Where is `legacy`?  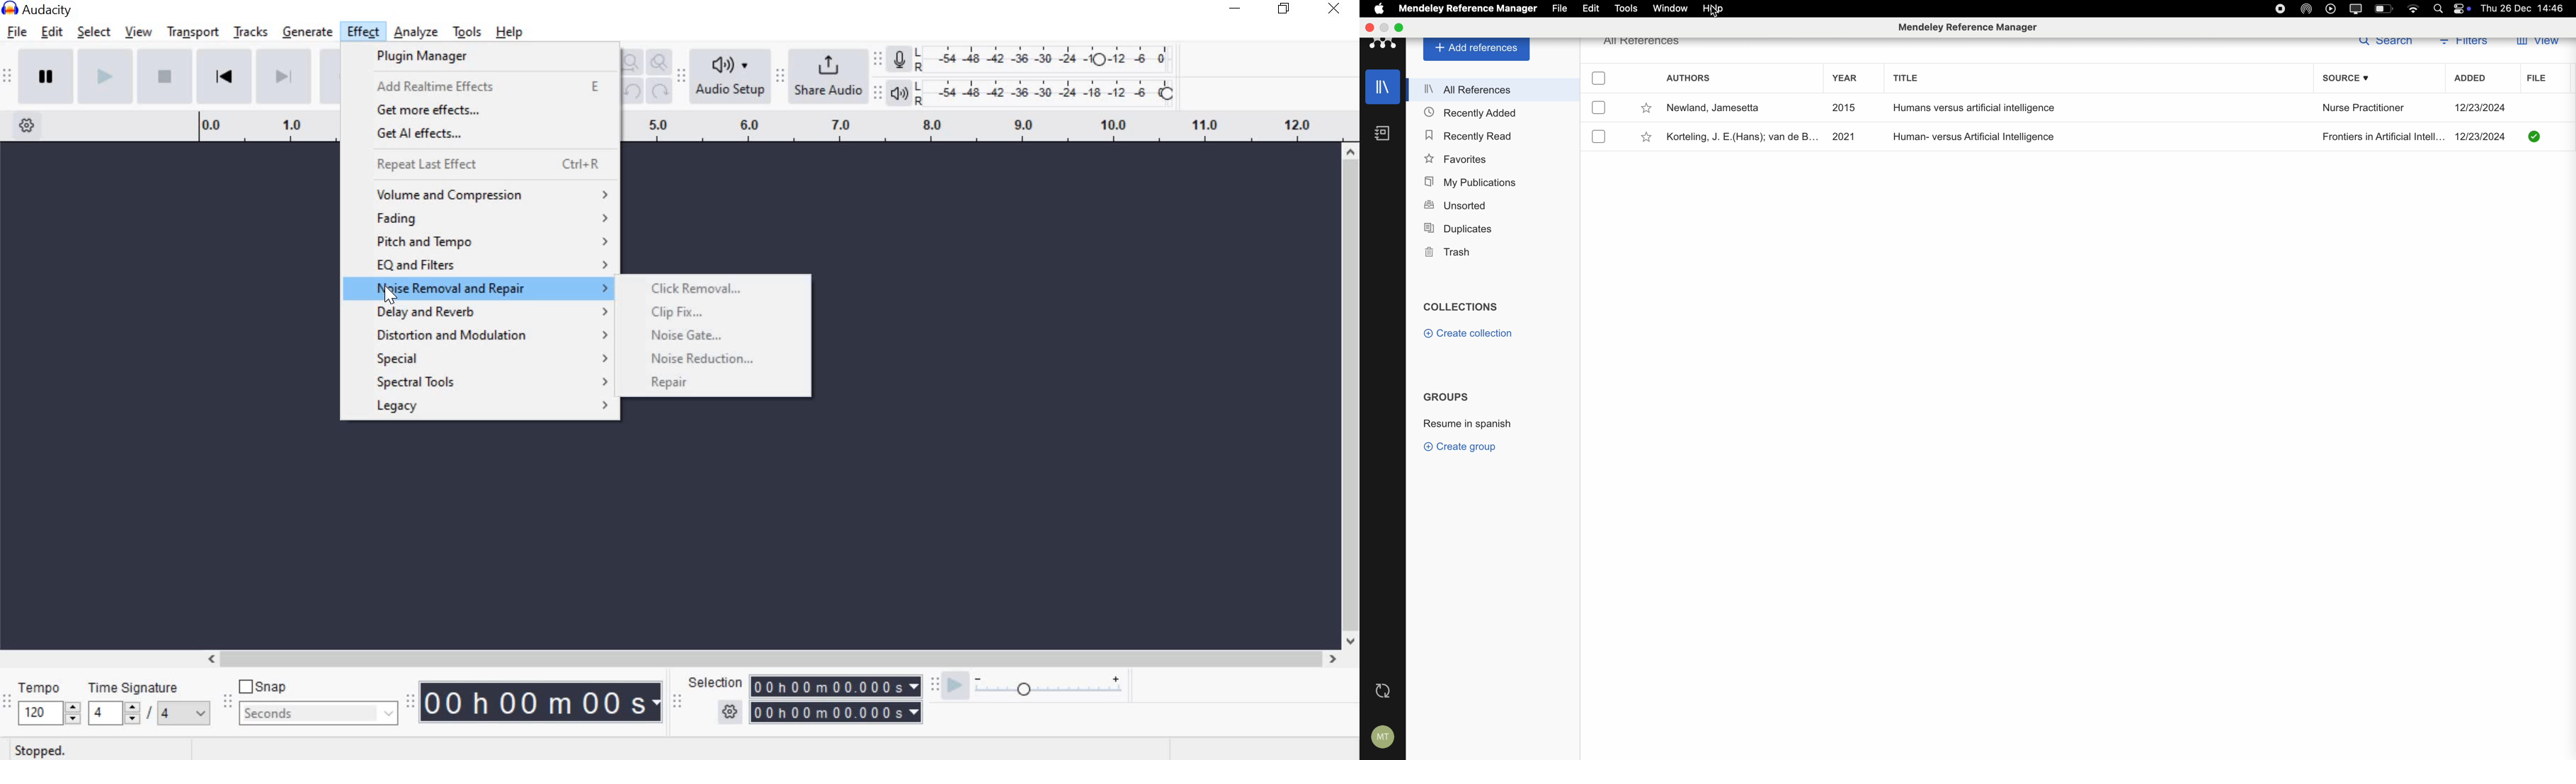 legacy is located at coordinates (495, 408).